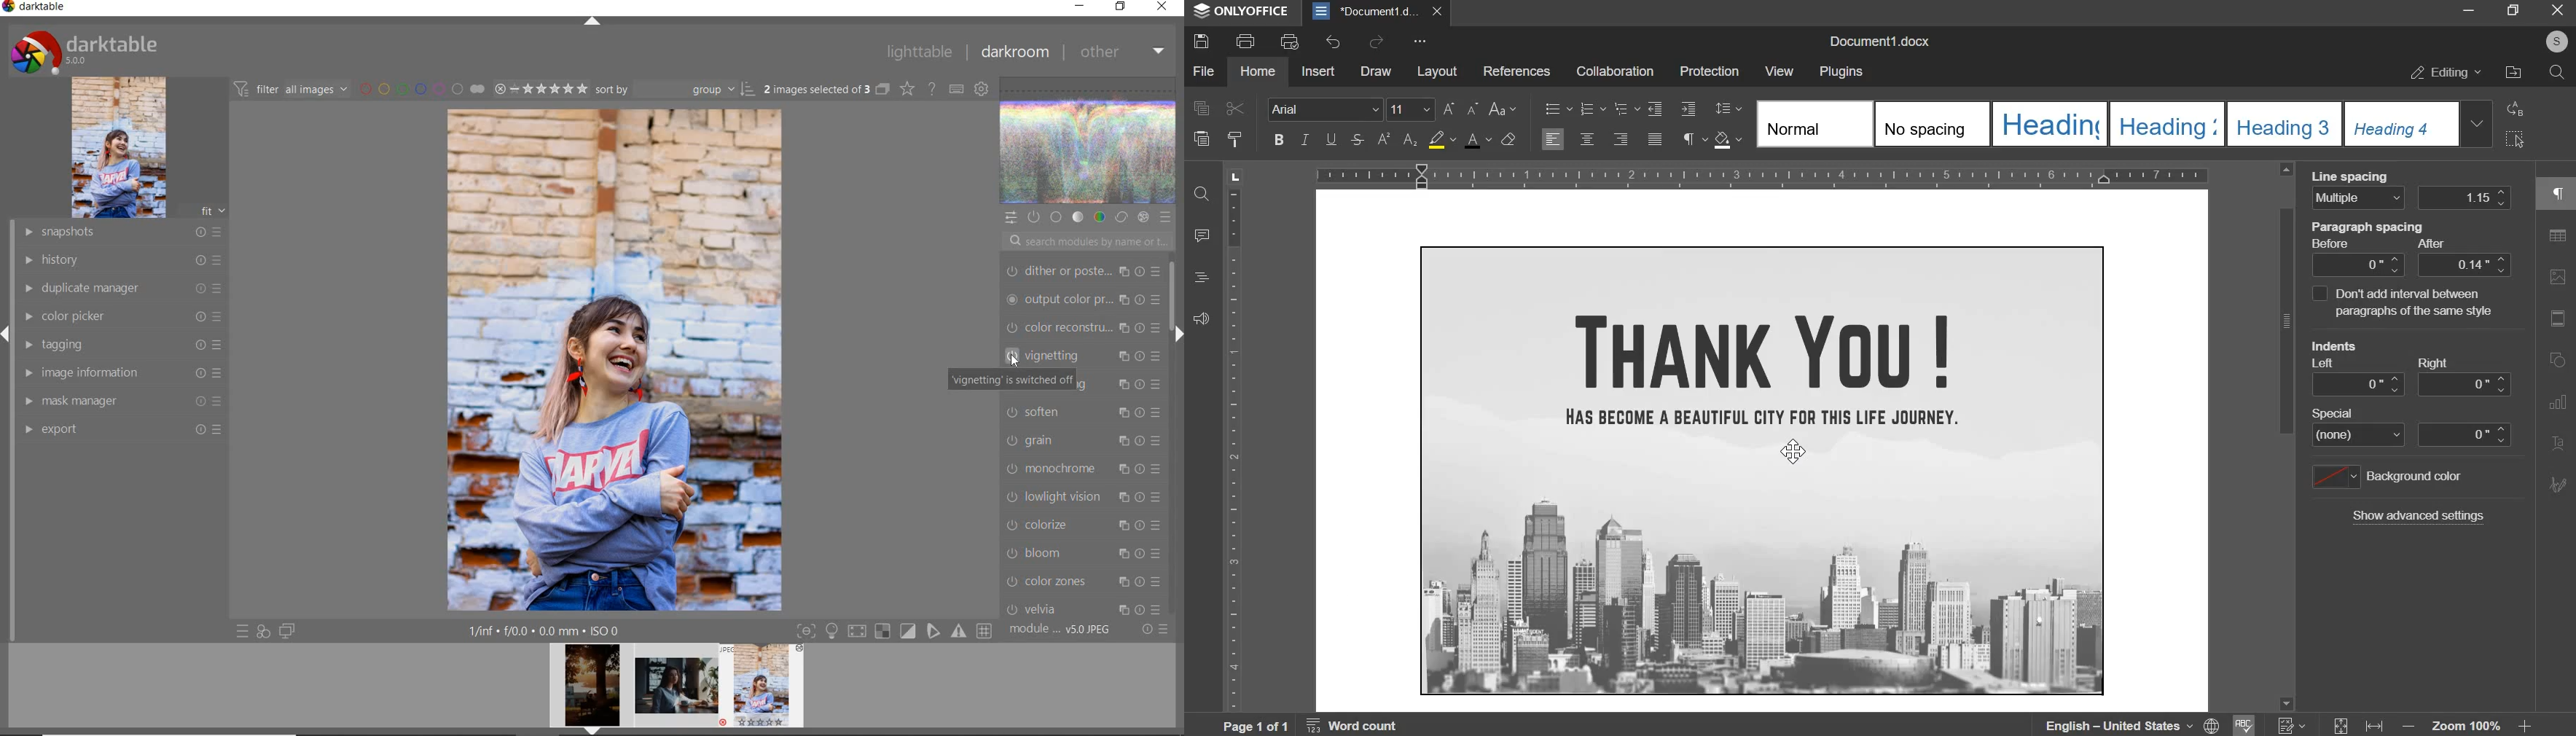 The width and height of the screenshot is (2576, 756). I want to click on text color, so click(1477, 139).